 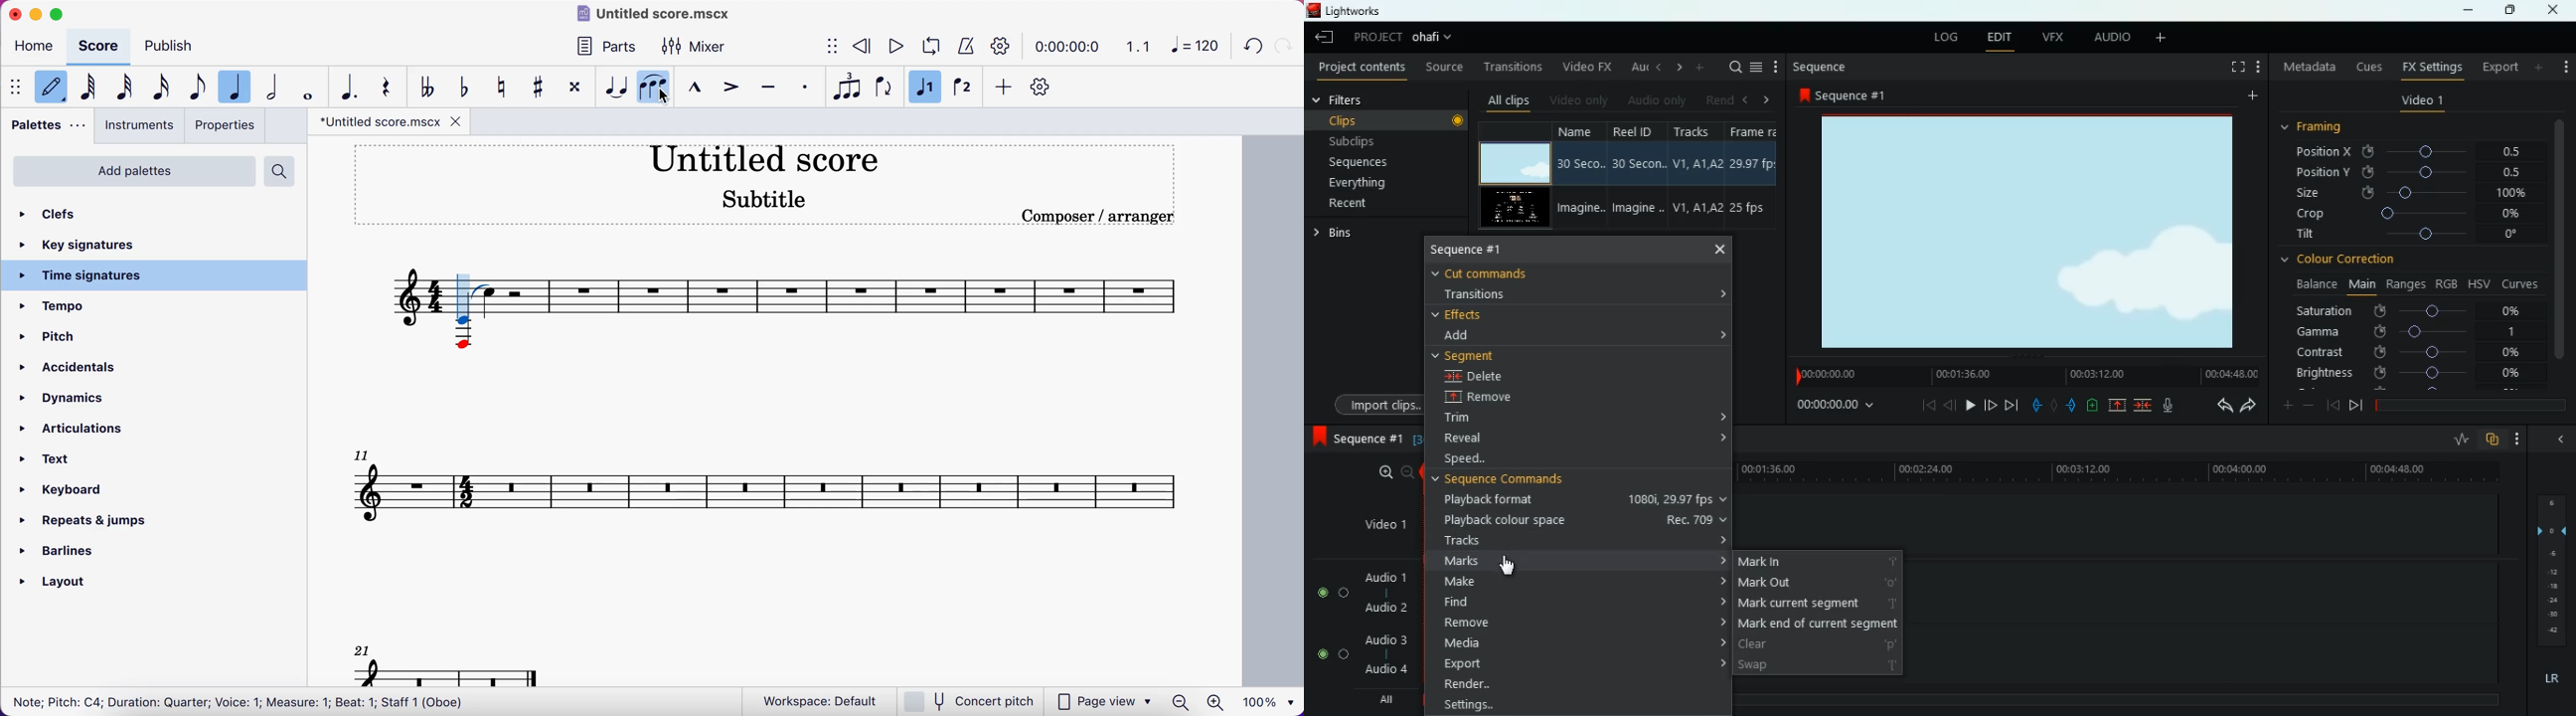 I want to click on Imagine.., so click(x=1582, y=209).